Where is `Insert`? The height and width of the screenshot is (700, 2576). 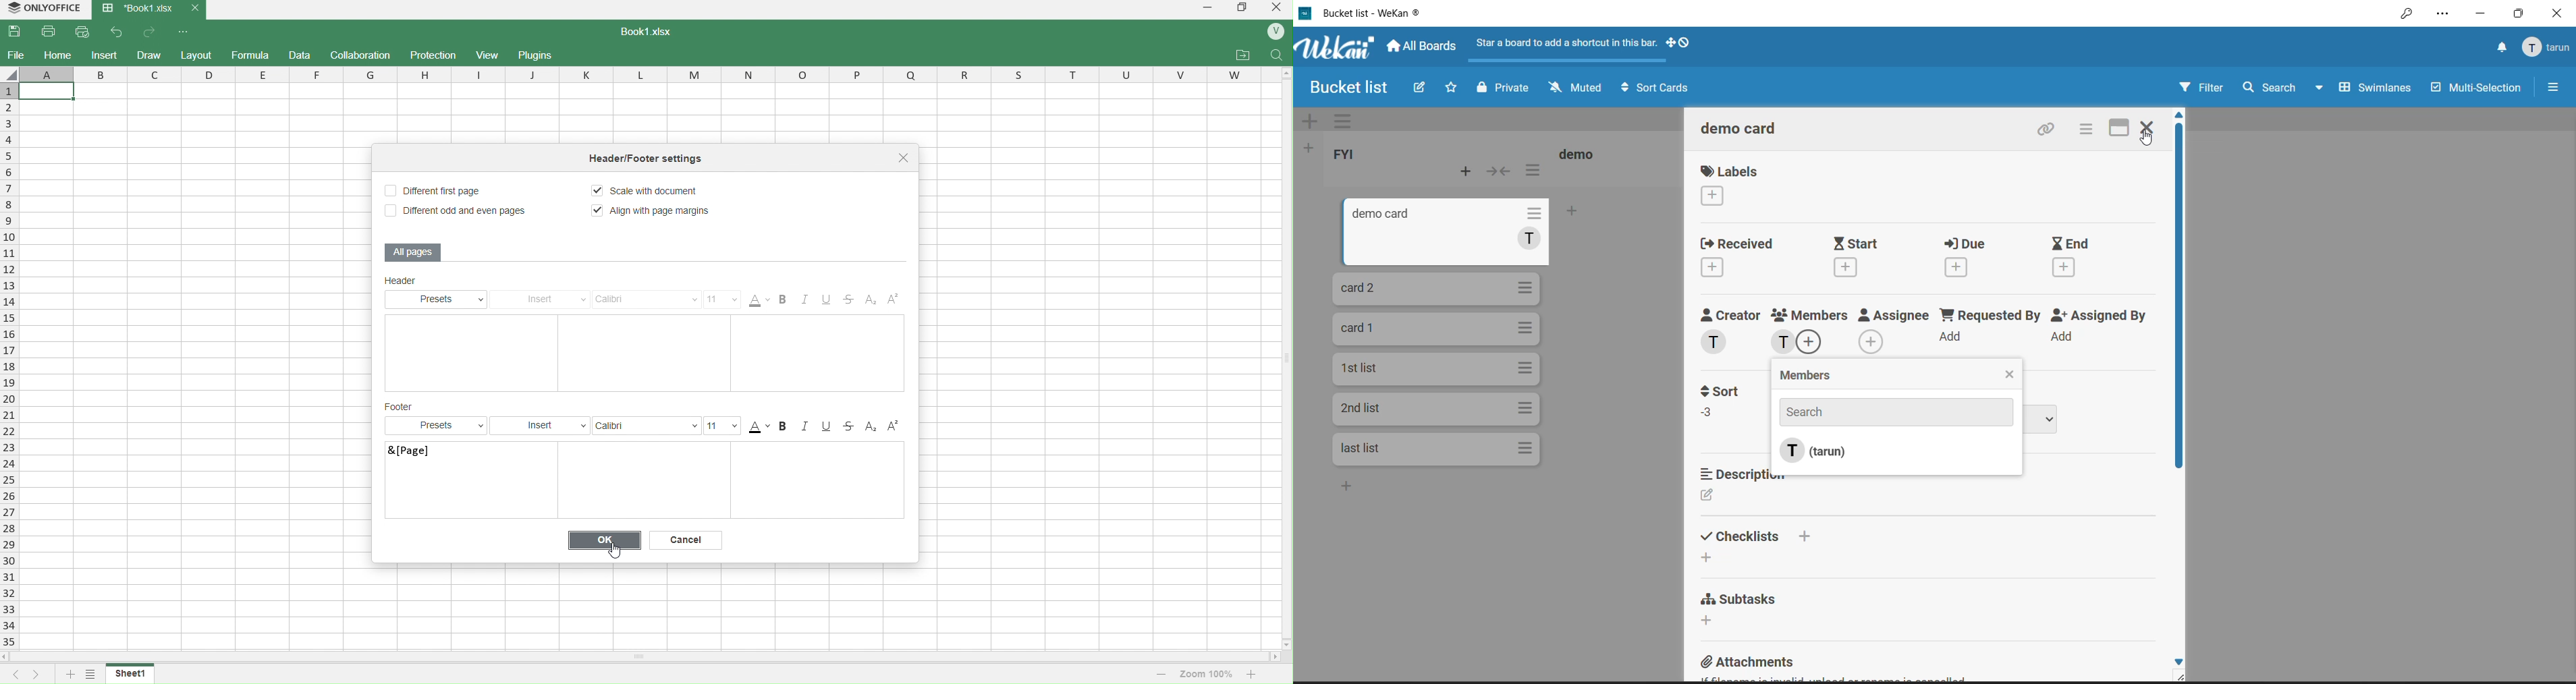
Insert is located at coordinates (541, 425).